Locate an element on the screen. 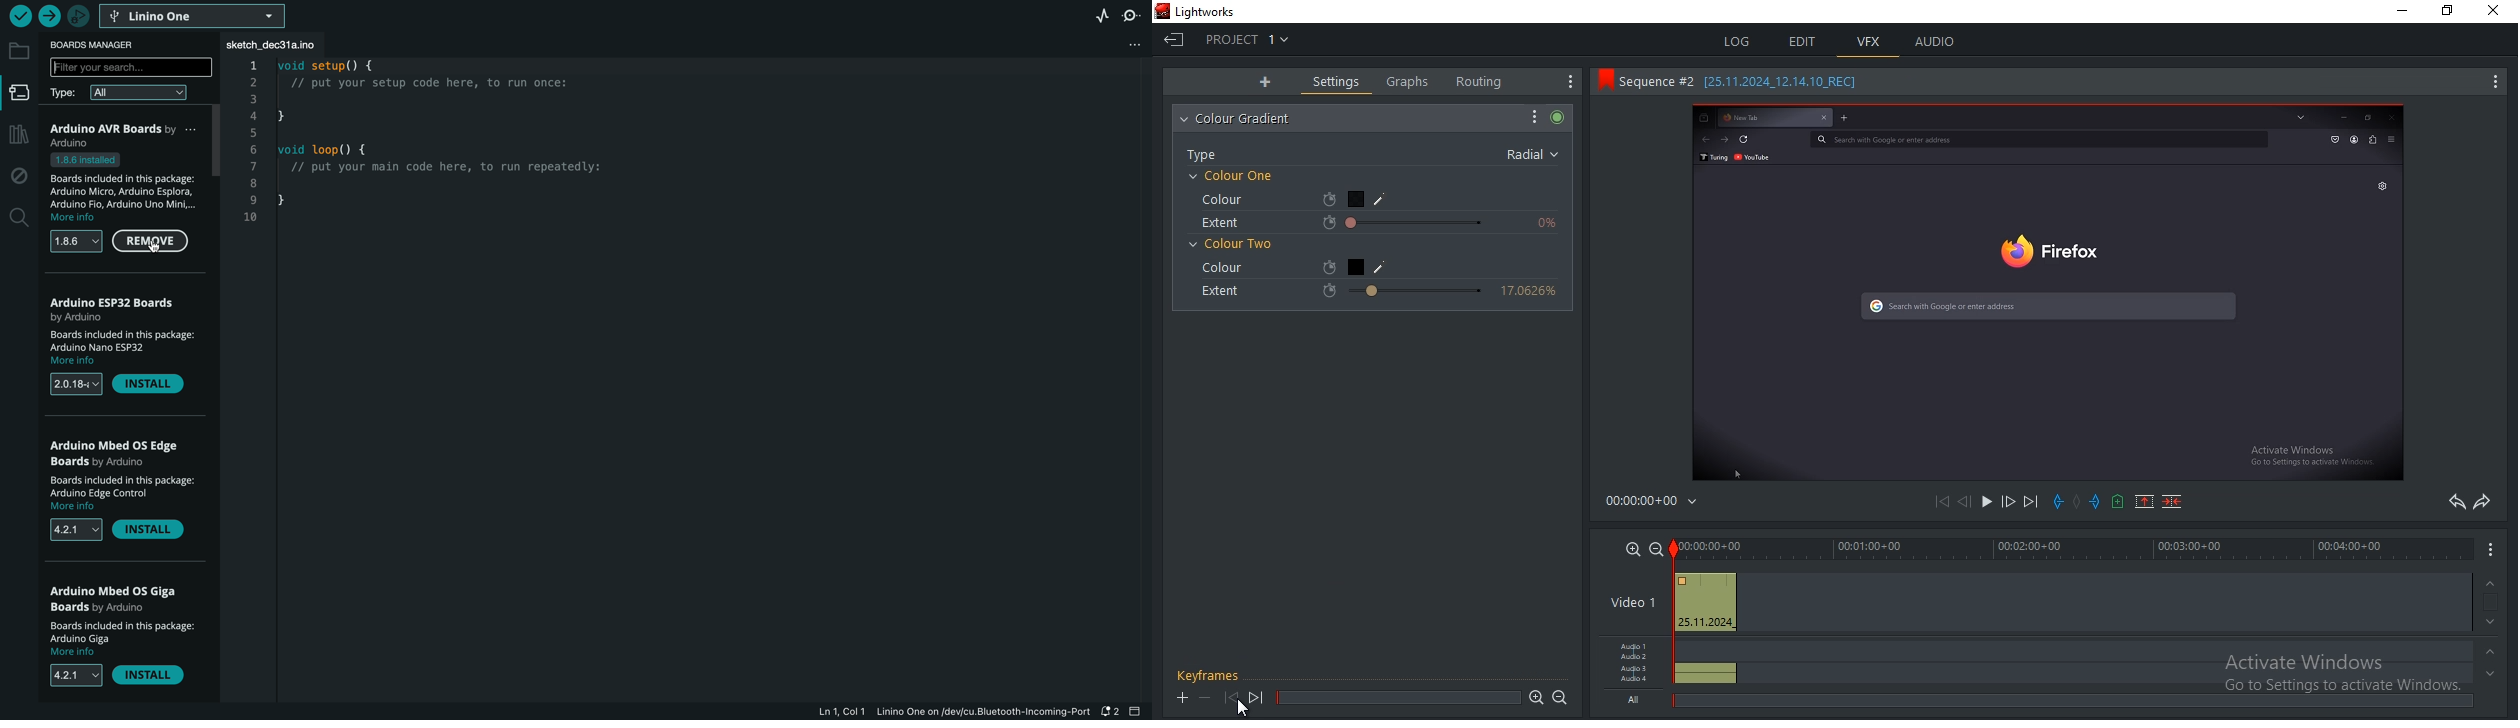 The image size is (2520, 728). play is located at coordinates (1988, 503).